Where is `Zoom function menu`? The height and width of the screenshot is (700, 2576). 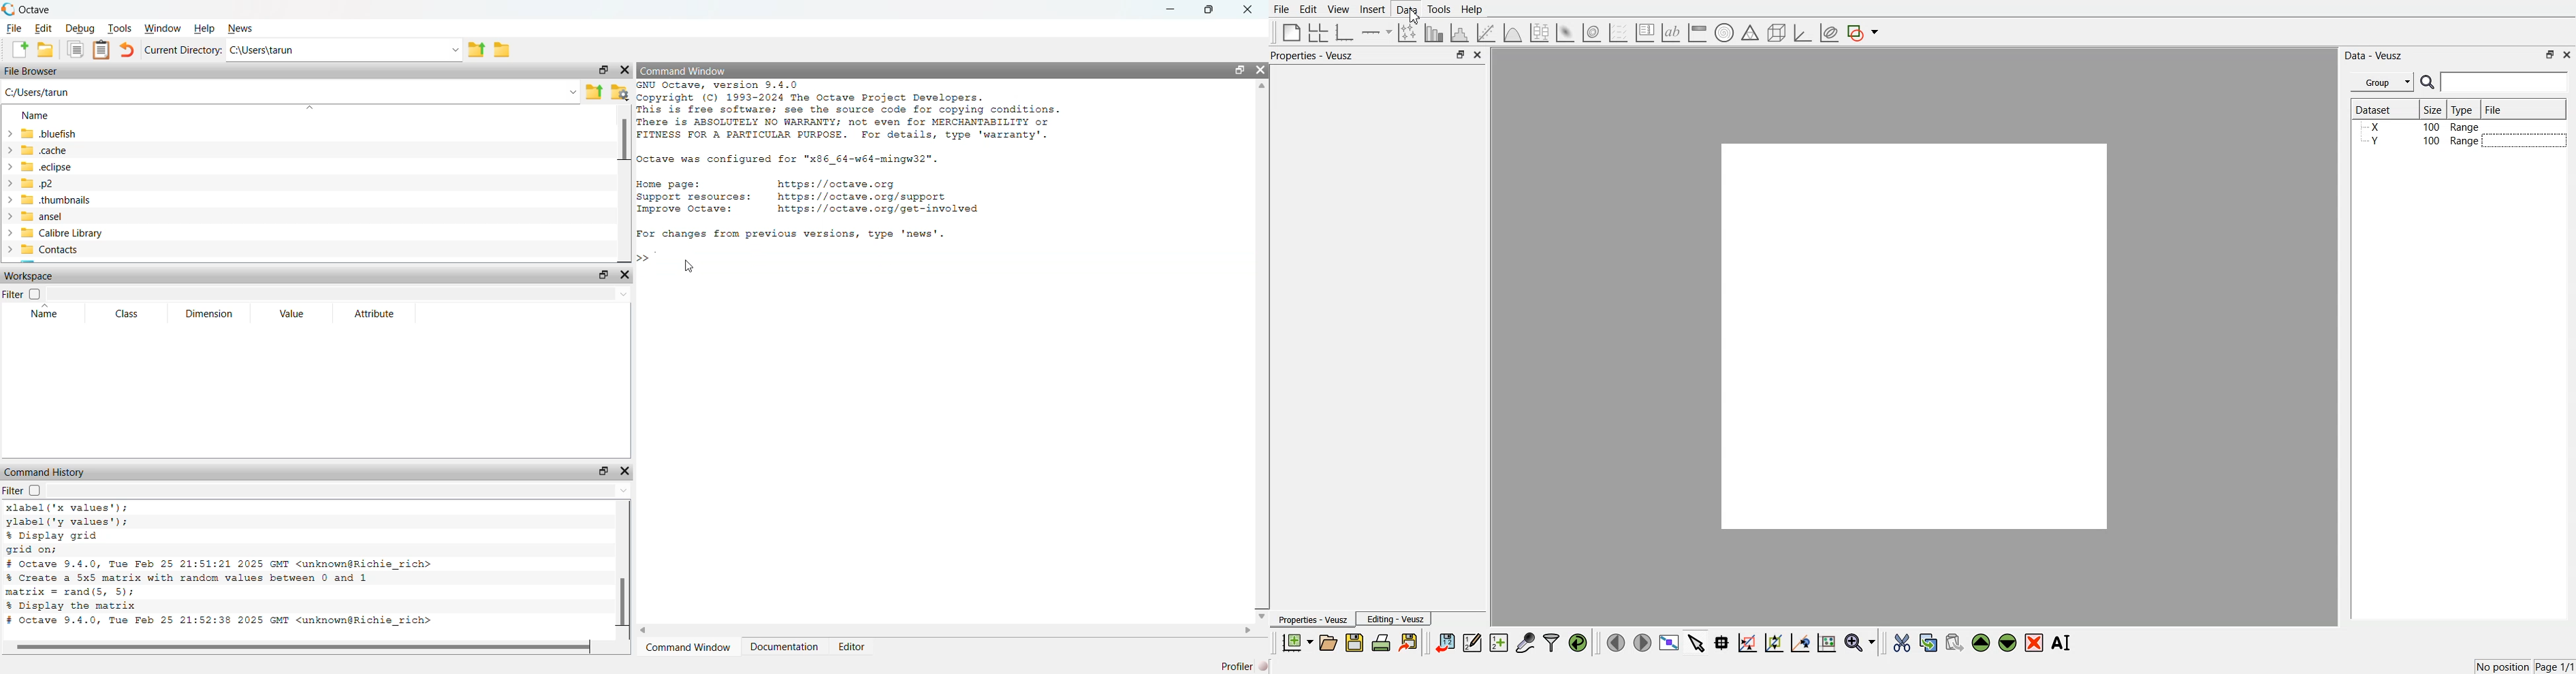
Zoom function menu is located at coordinates (1862, 642).